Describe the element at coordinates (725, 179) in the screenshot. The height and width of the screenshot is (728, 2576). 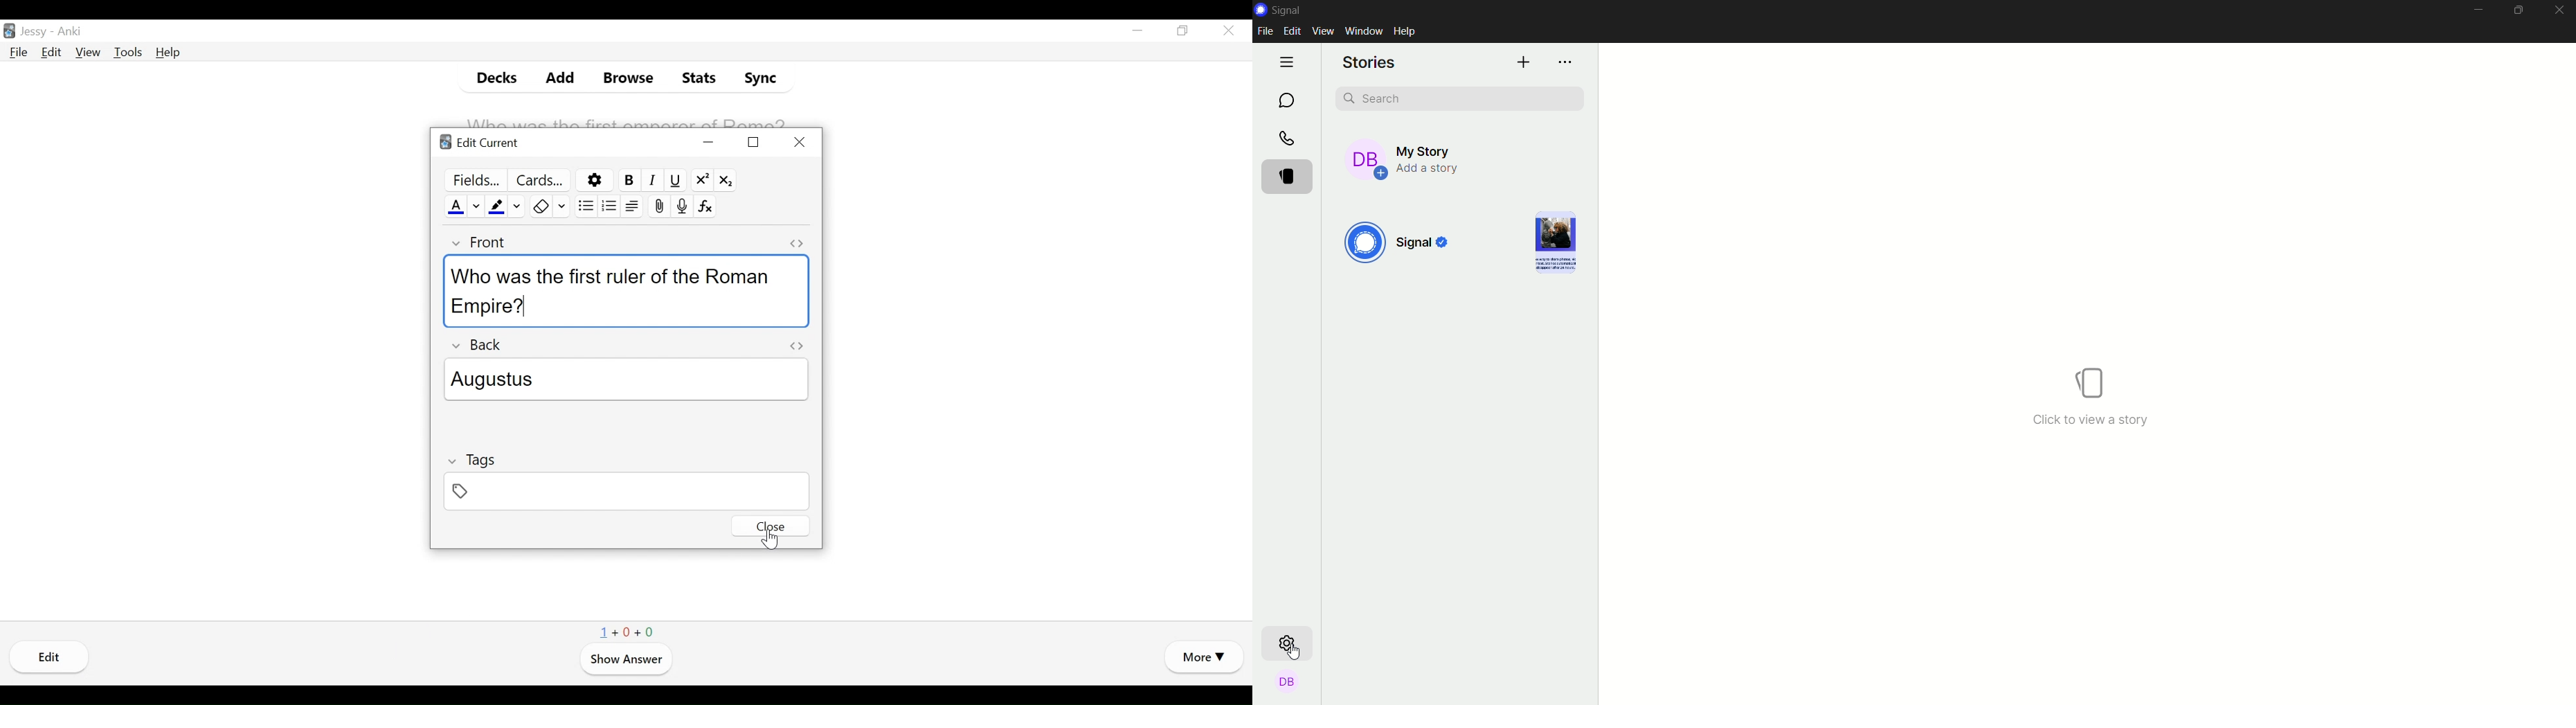
I see `Subscript` at that location.